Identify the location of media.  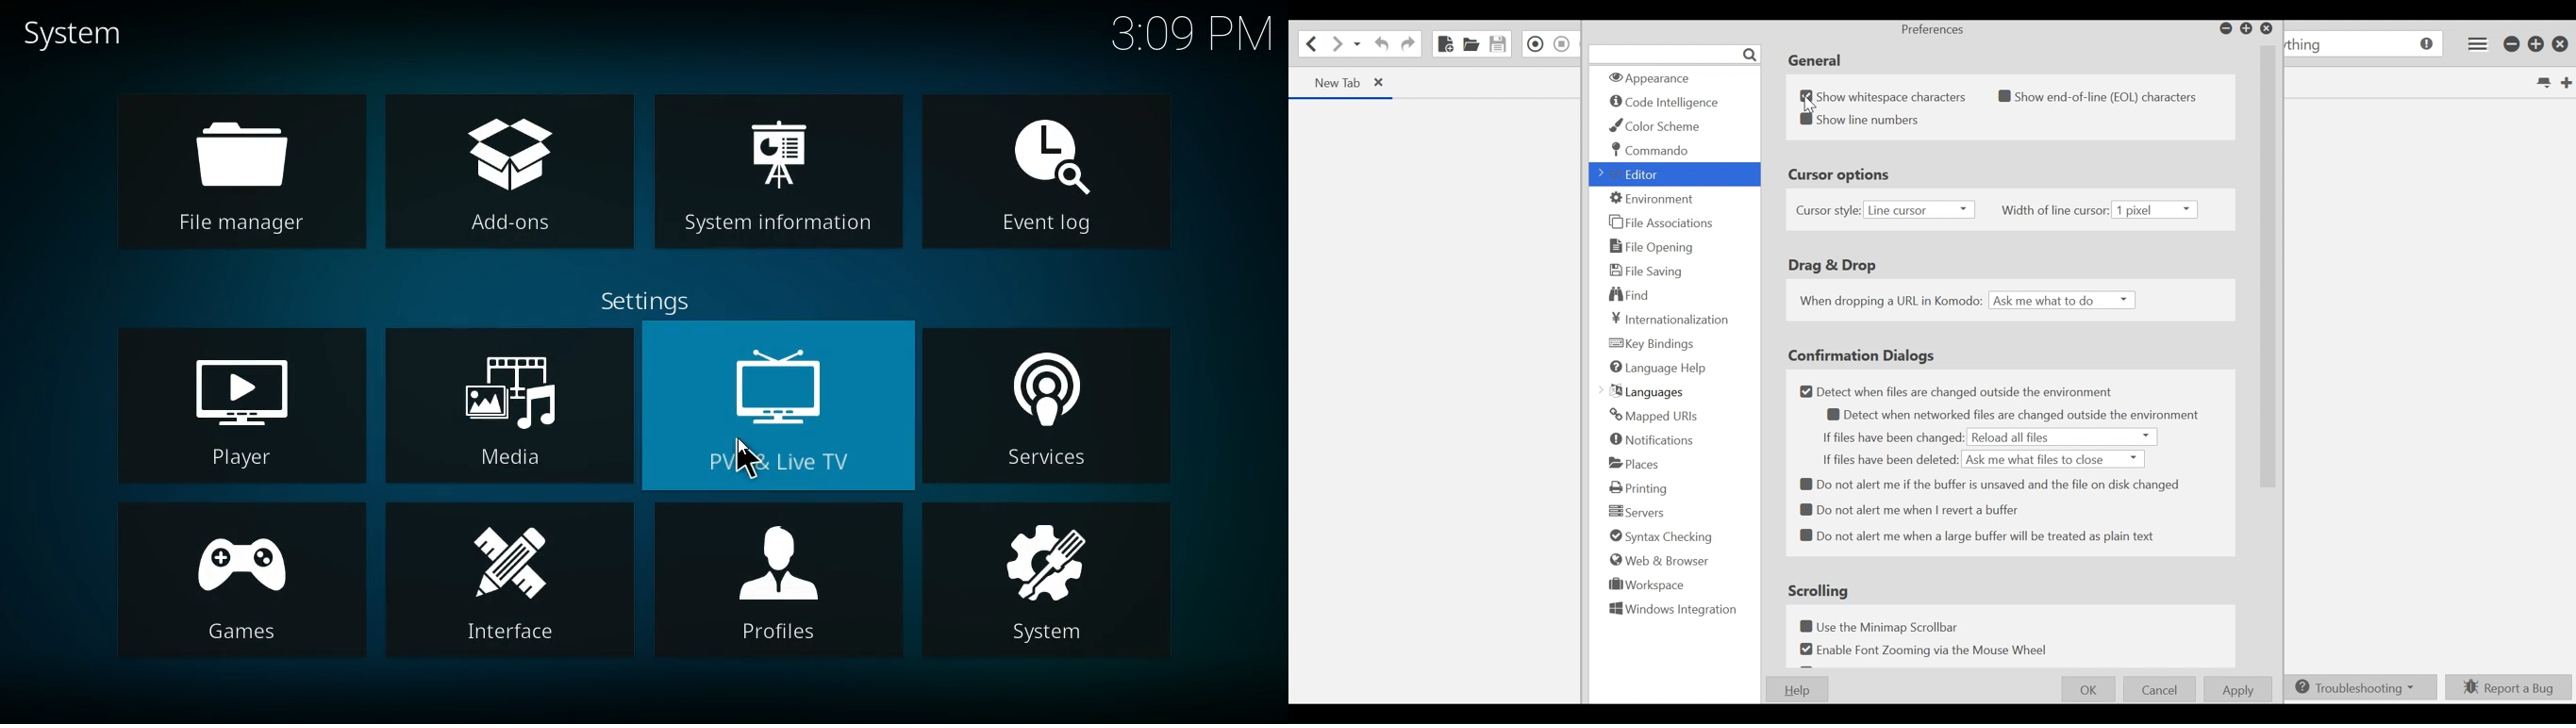
(512, 405).